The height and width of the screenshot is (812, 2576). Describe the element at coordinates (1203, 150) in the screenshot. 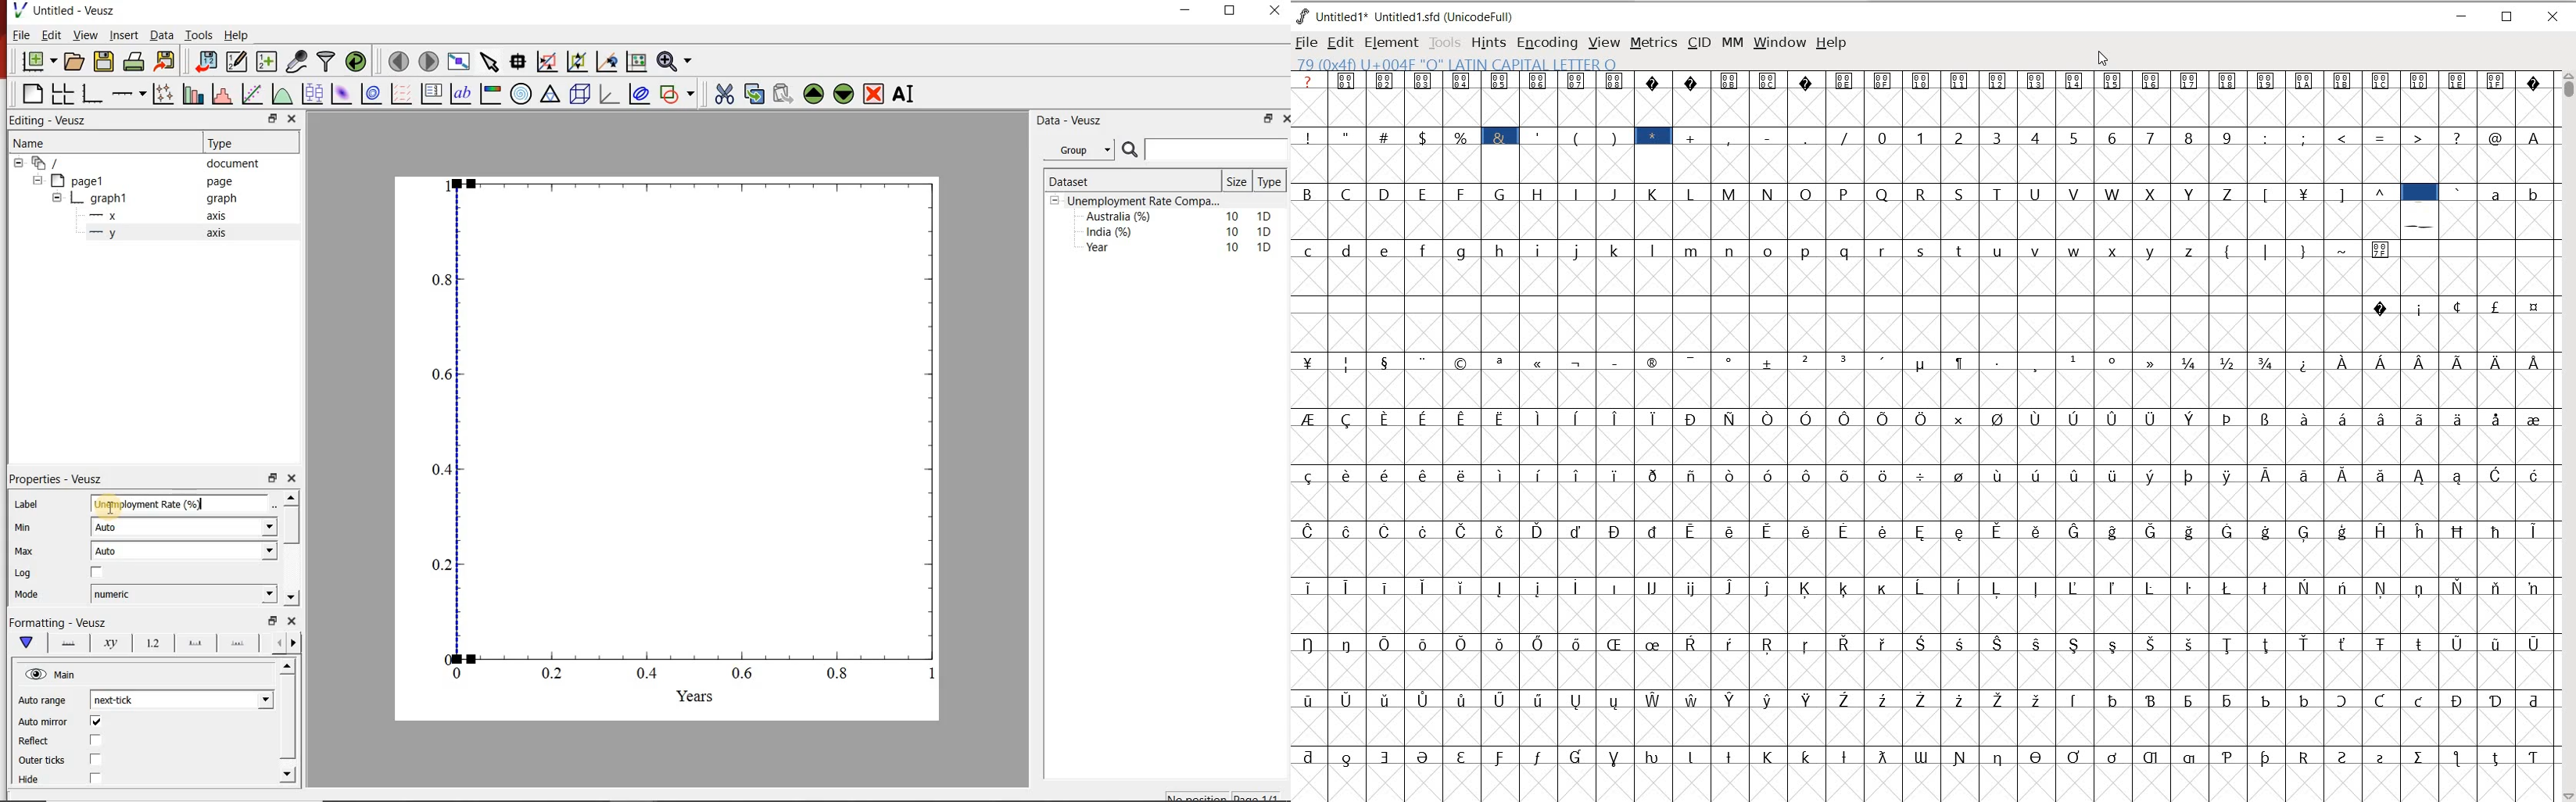

I see `search bar` at that location.